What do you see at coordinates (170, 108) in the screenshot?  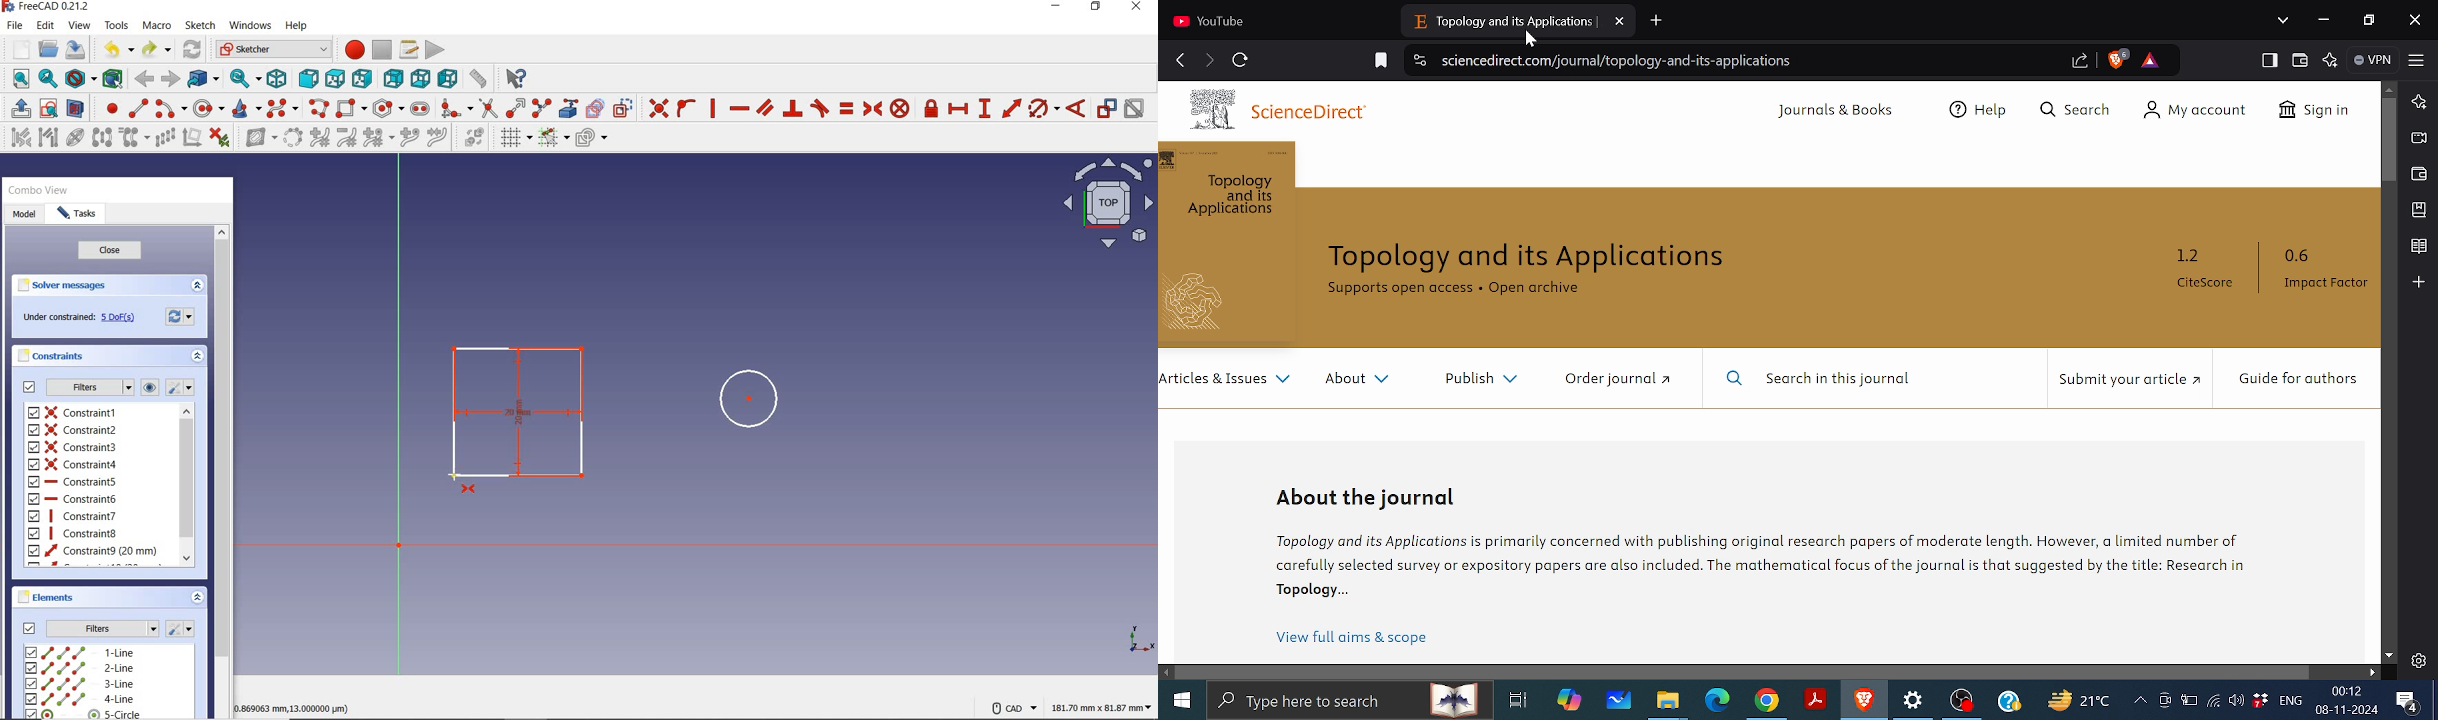 I see `create arc` at bounding box center [170, 108].